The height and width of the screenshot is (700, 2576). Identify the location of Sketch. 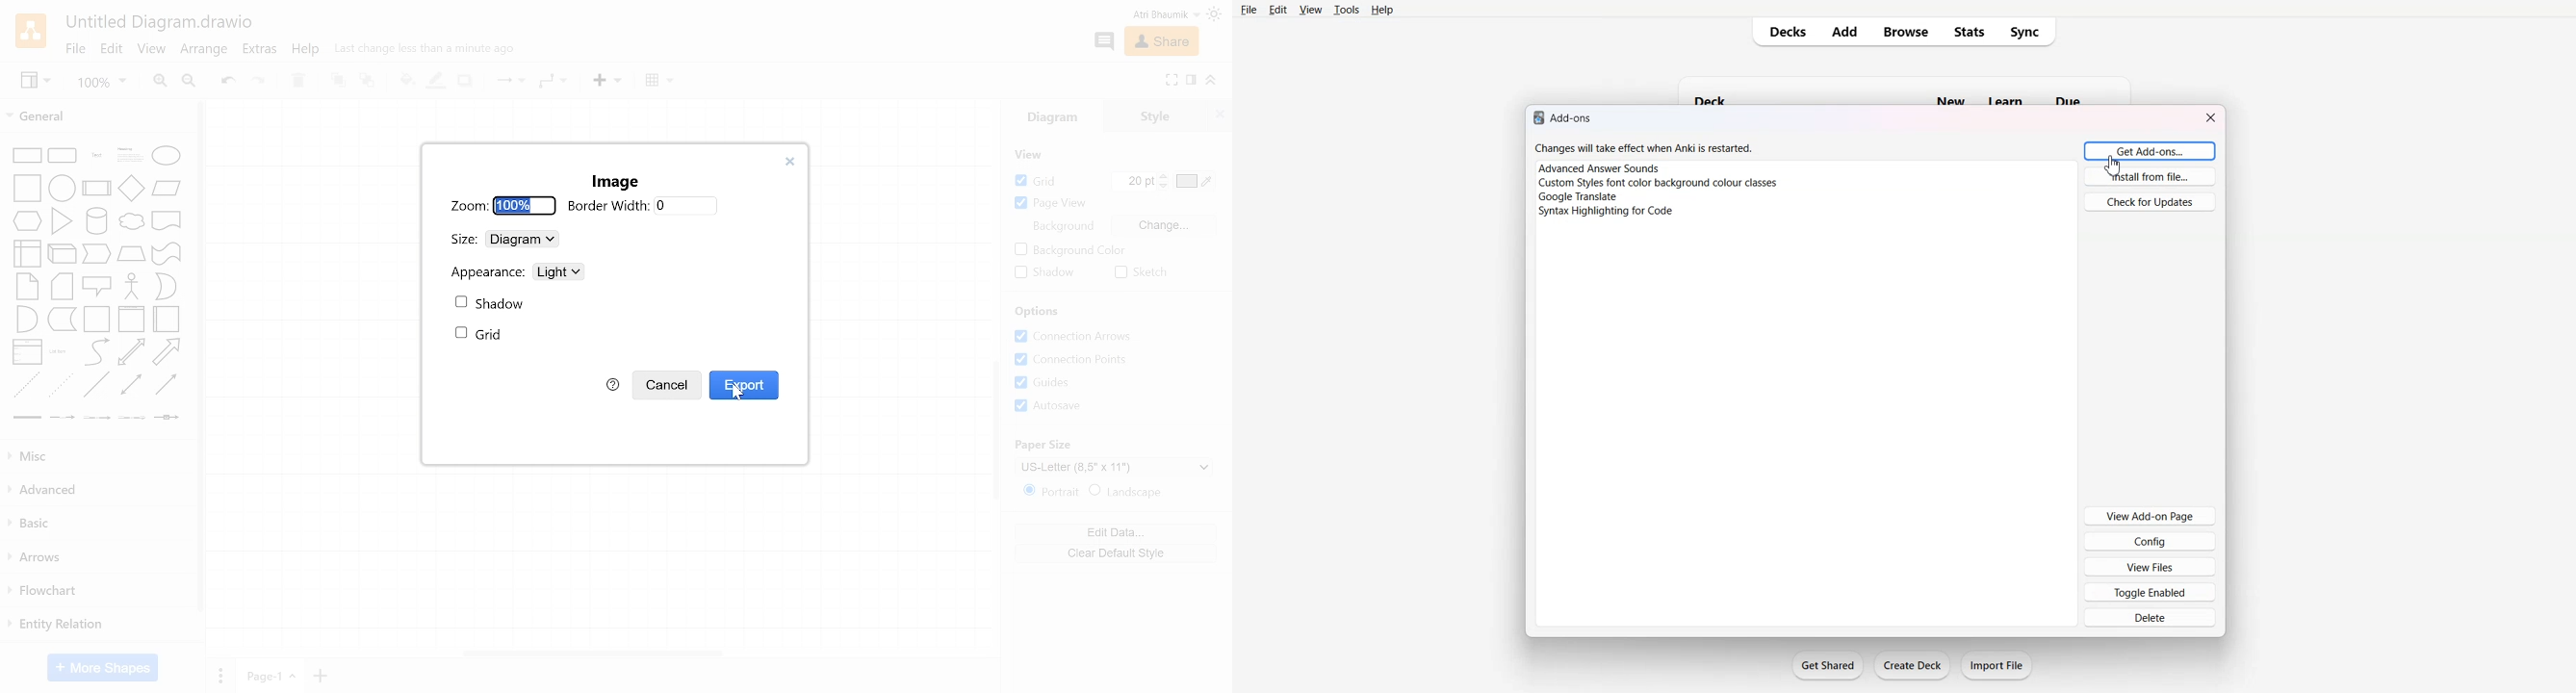
(1144, 272).